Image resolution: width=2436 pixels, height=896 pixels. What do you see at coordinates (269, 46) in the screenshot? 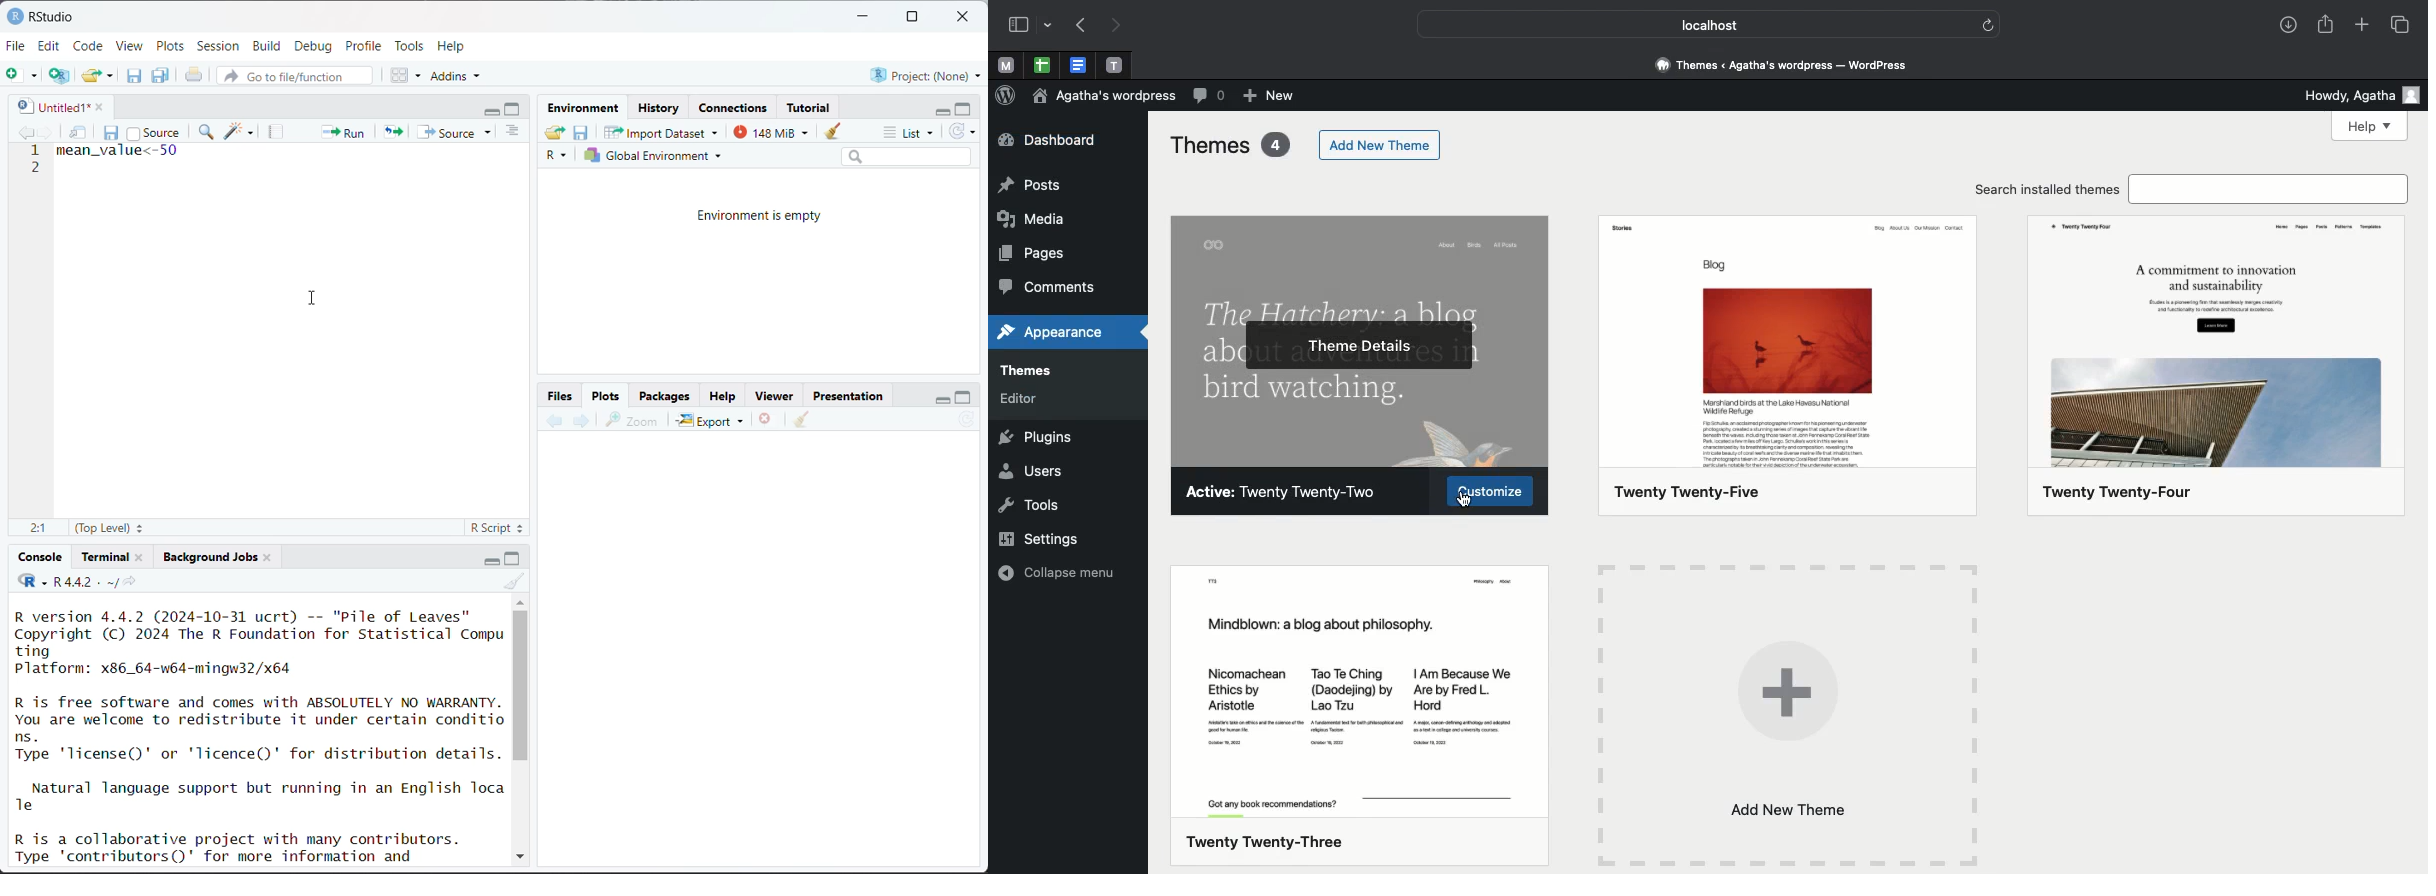
I see `Build` at bounding box center [269, 46].